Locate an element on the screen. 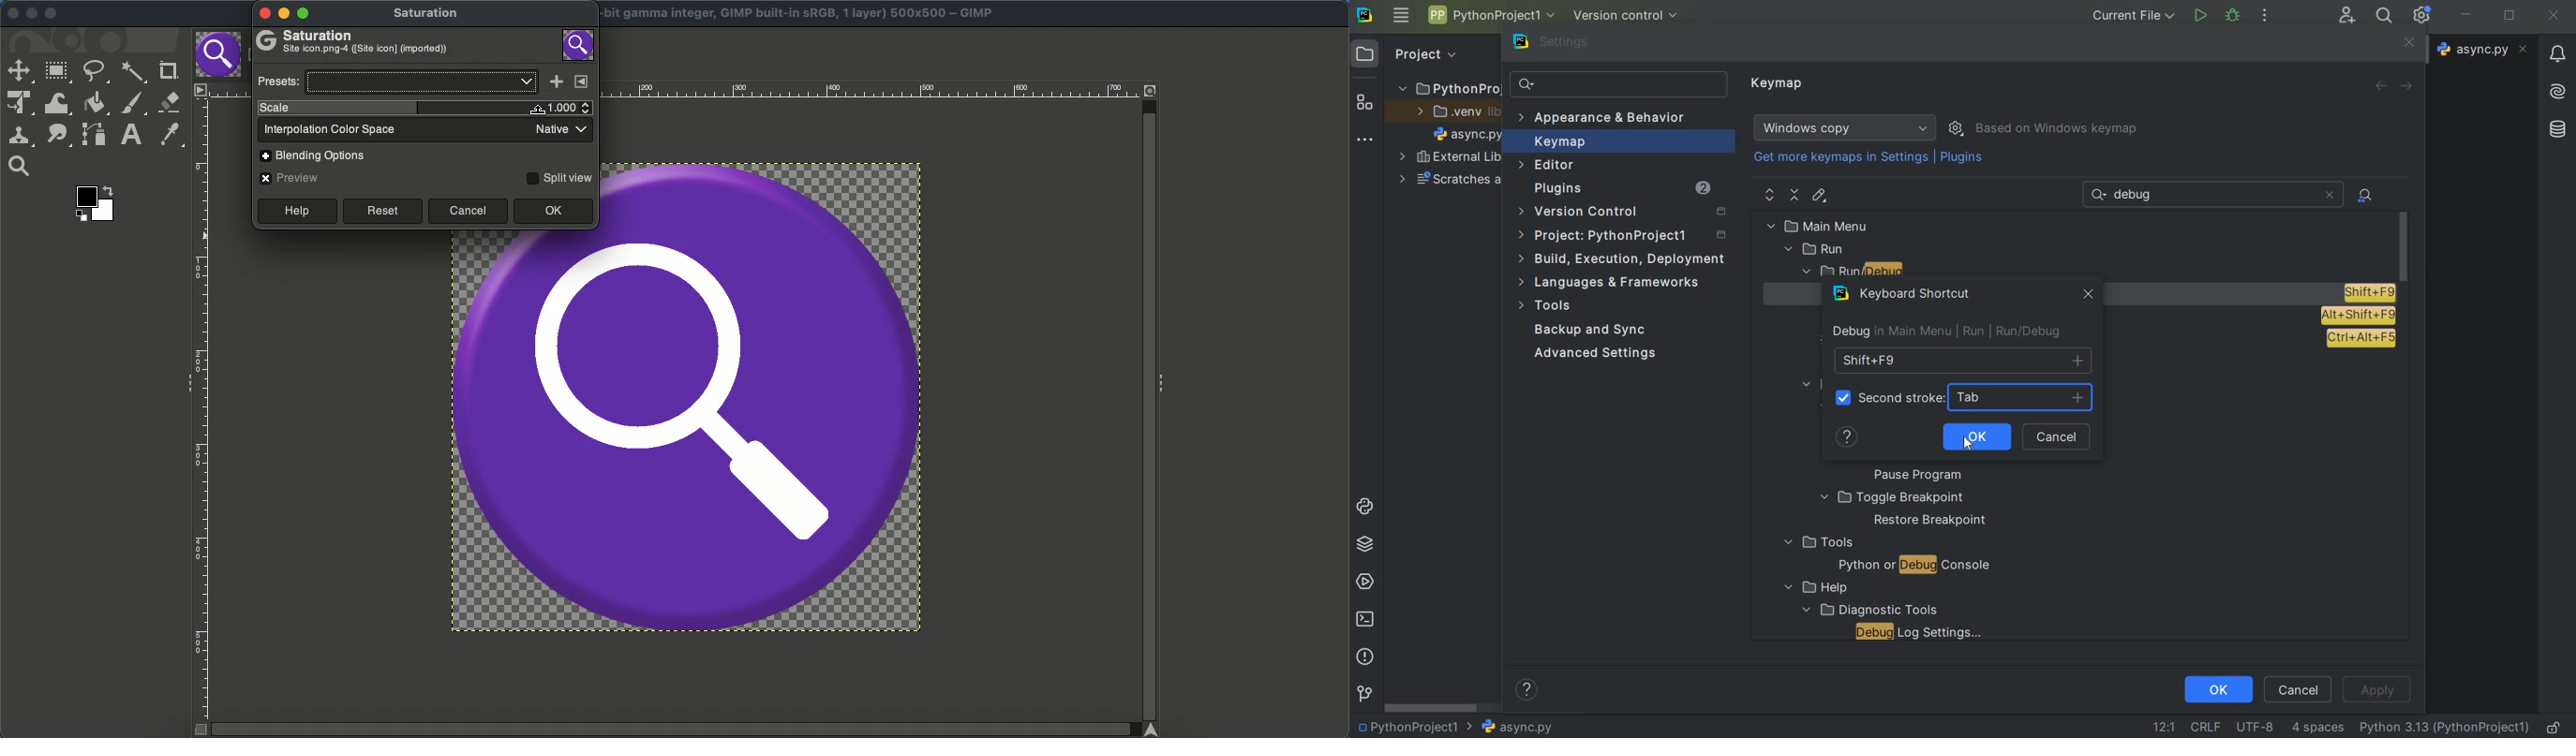  Add is located at coordinates (556, 82).